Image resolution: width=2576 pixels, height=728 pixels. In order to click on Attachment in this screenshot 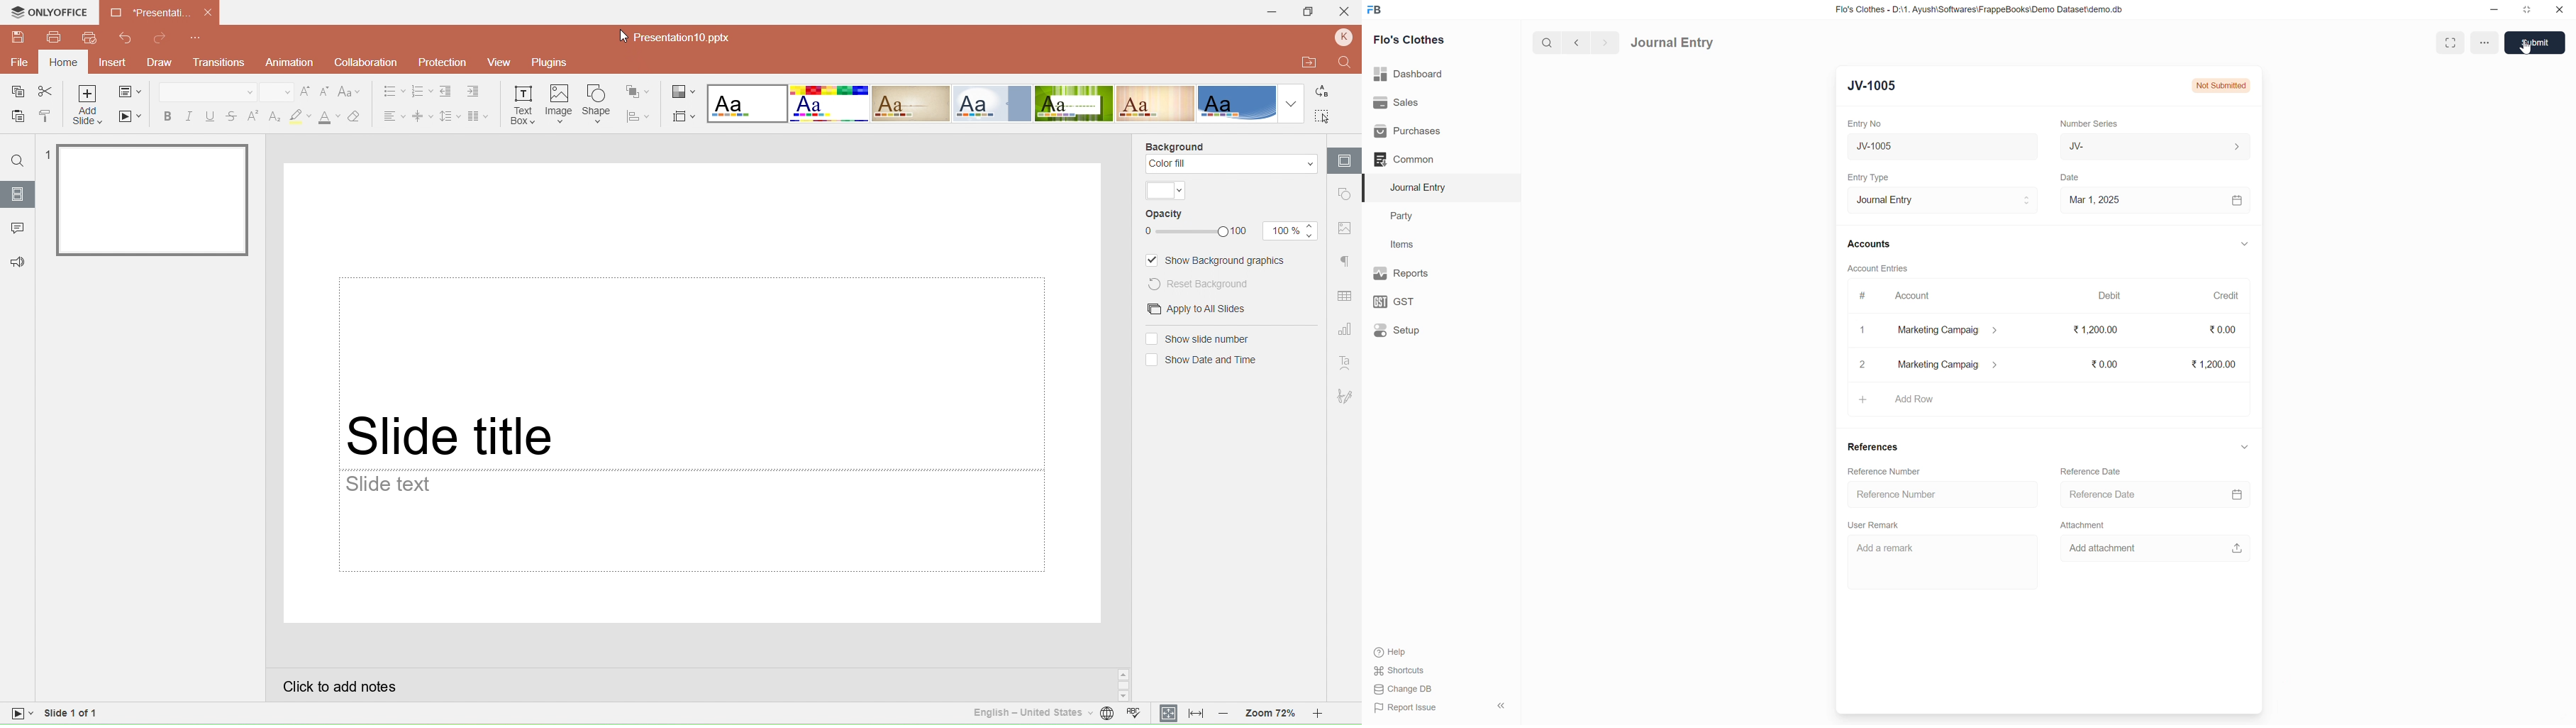, I will do `click(2085, 526)`.